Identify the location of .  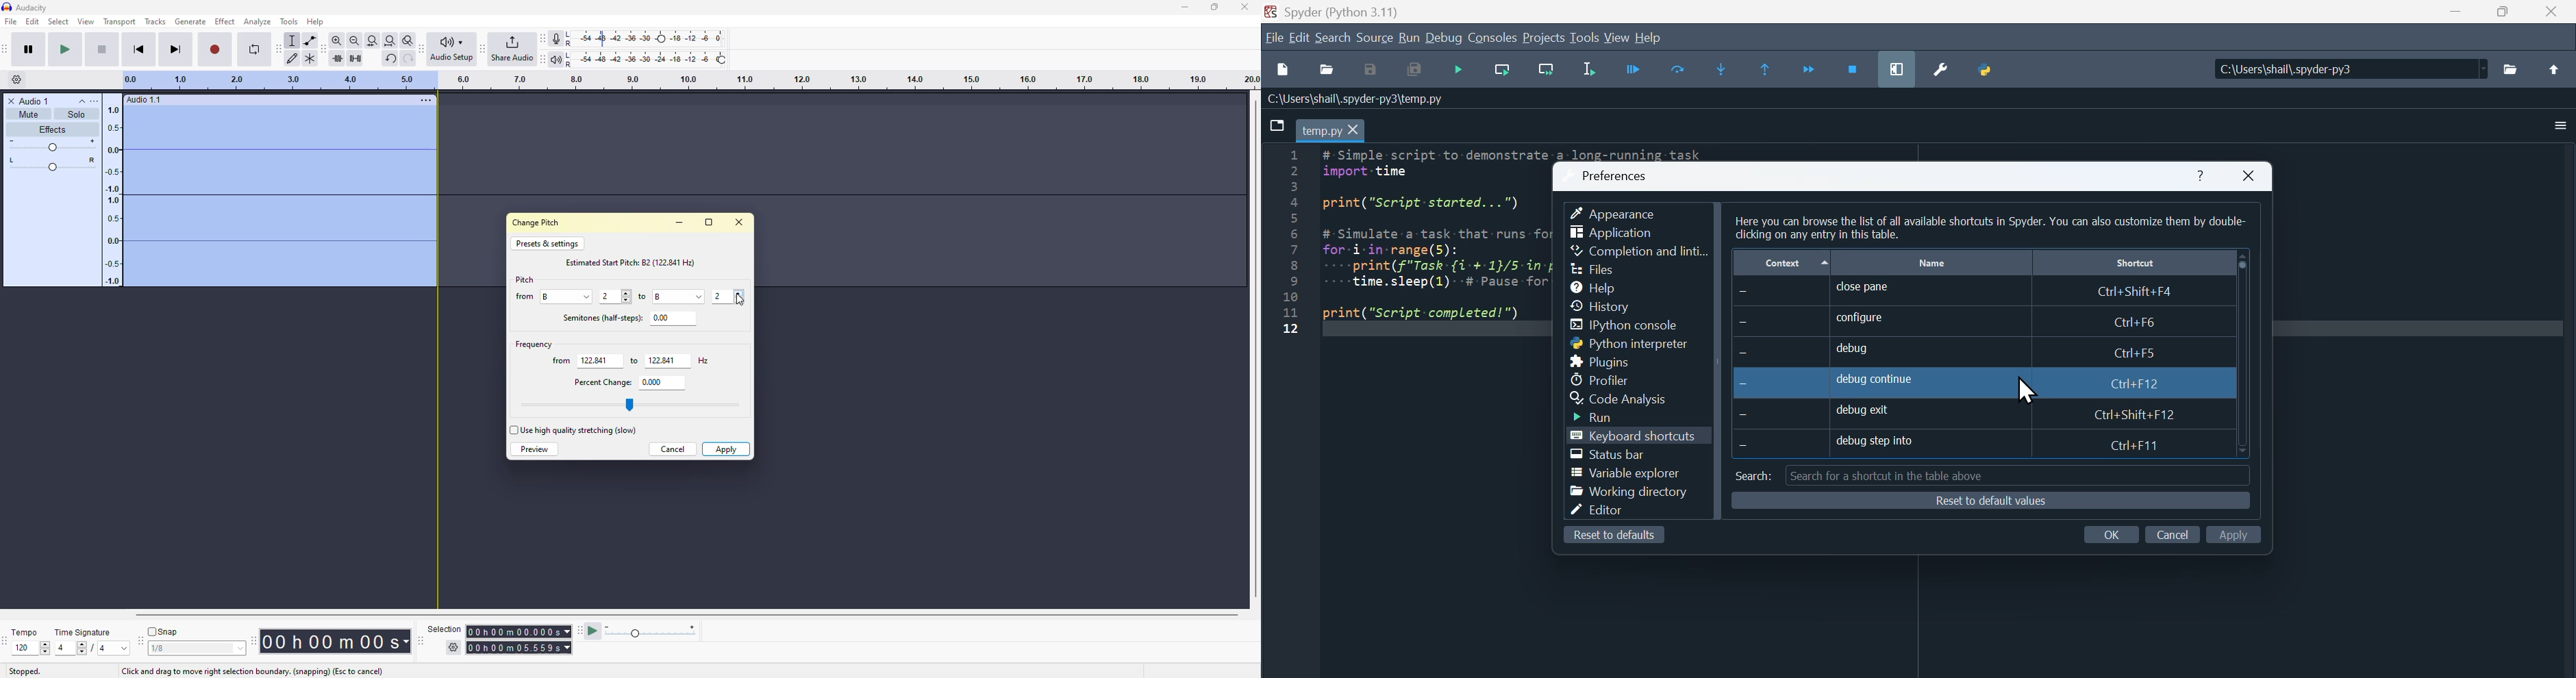
(2172, 532).